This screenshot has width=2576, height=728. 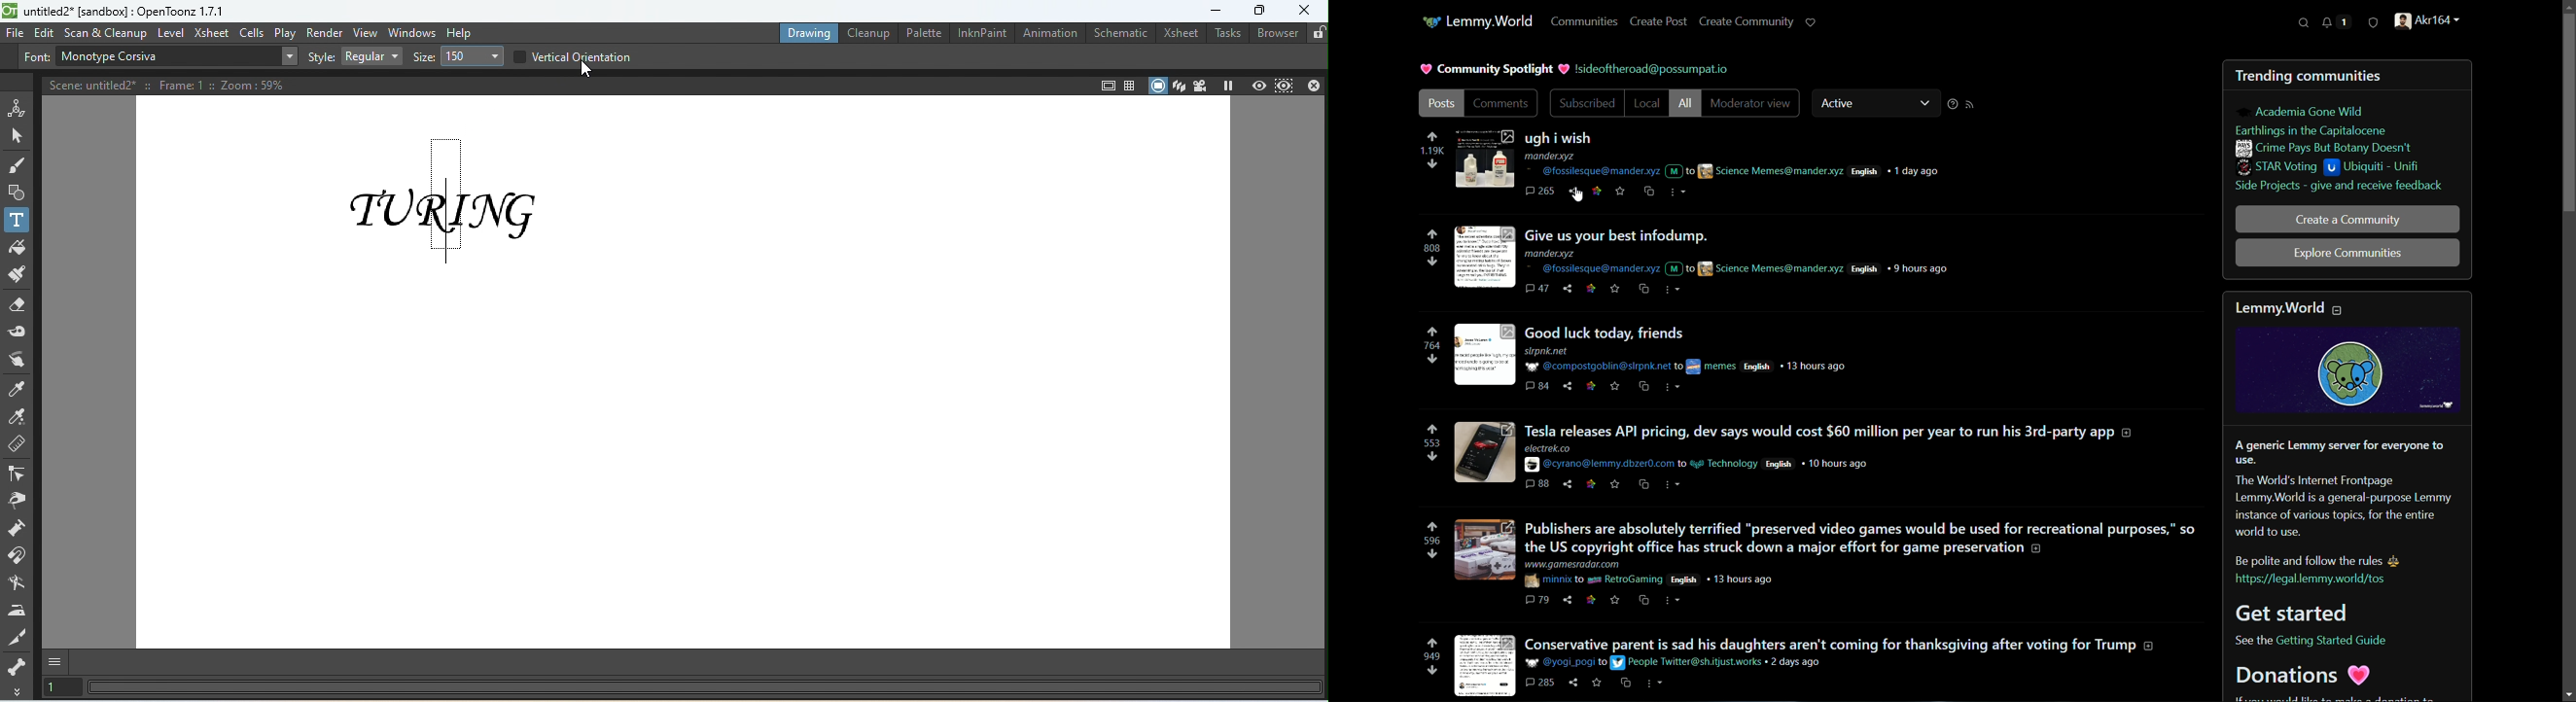 I want to click on communities, so click(x=1586, y=21).